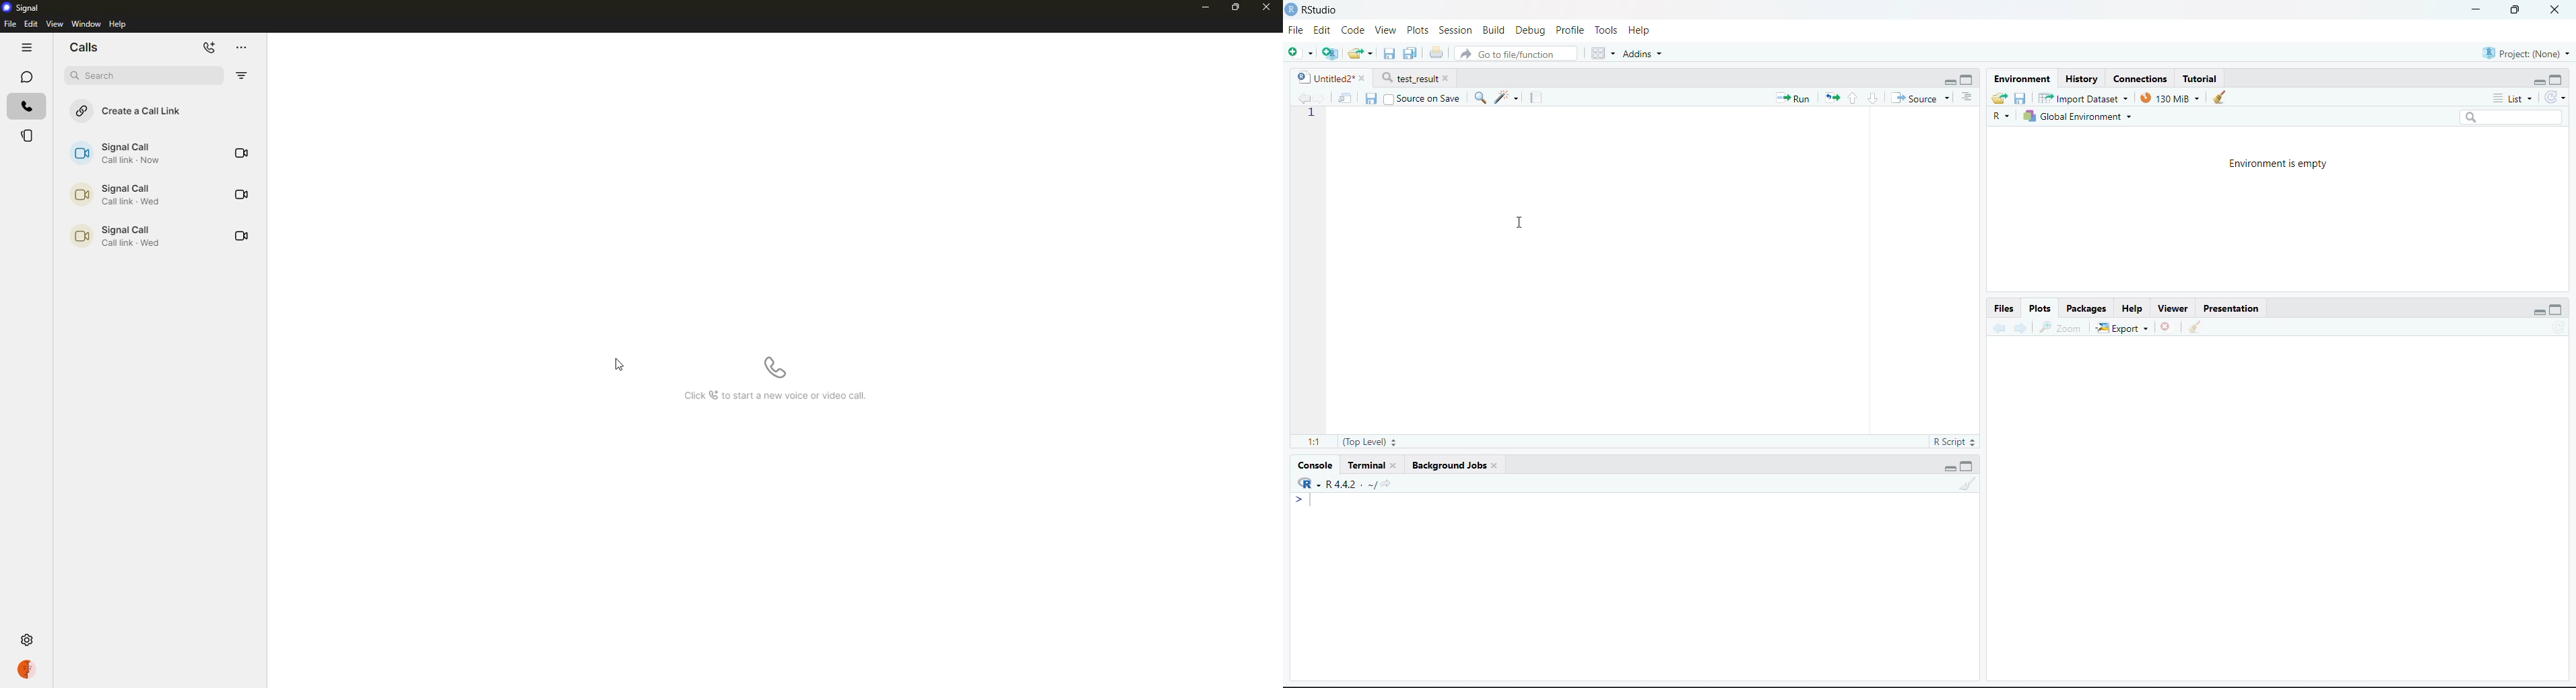 This screenshot has height=700, width=2576. What do you see at coordinates (1969, 97) in the screenshot?
I see `List` at bounding box center [1969, 97].